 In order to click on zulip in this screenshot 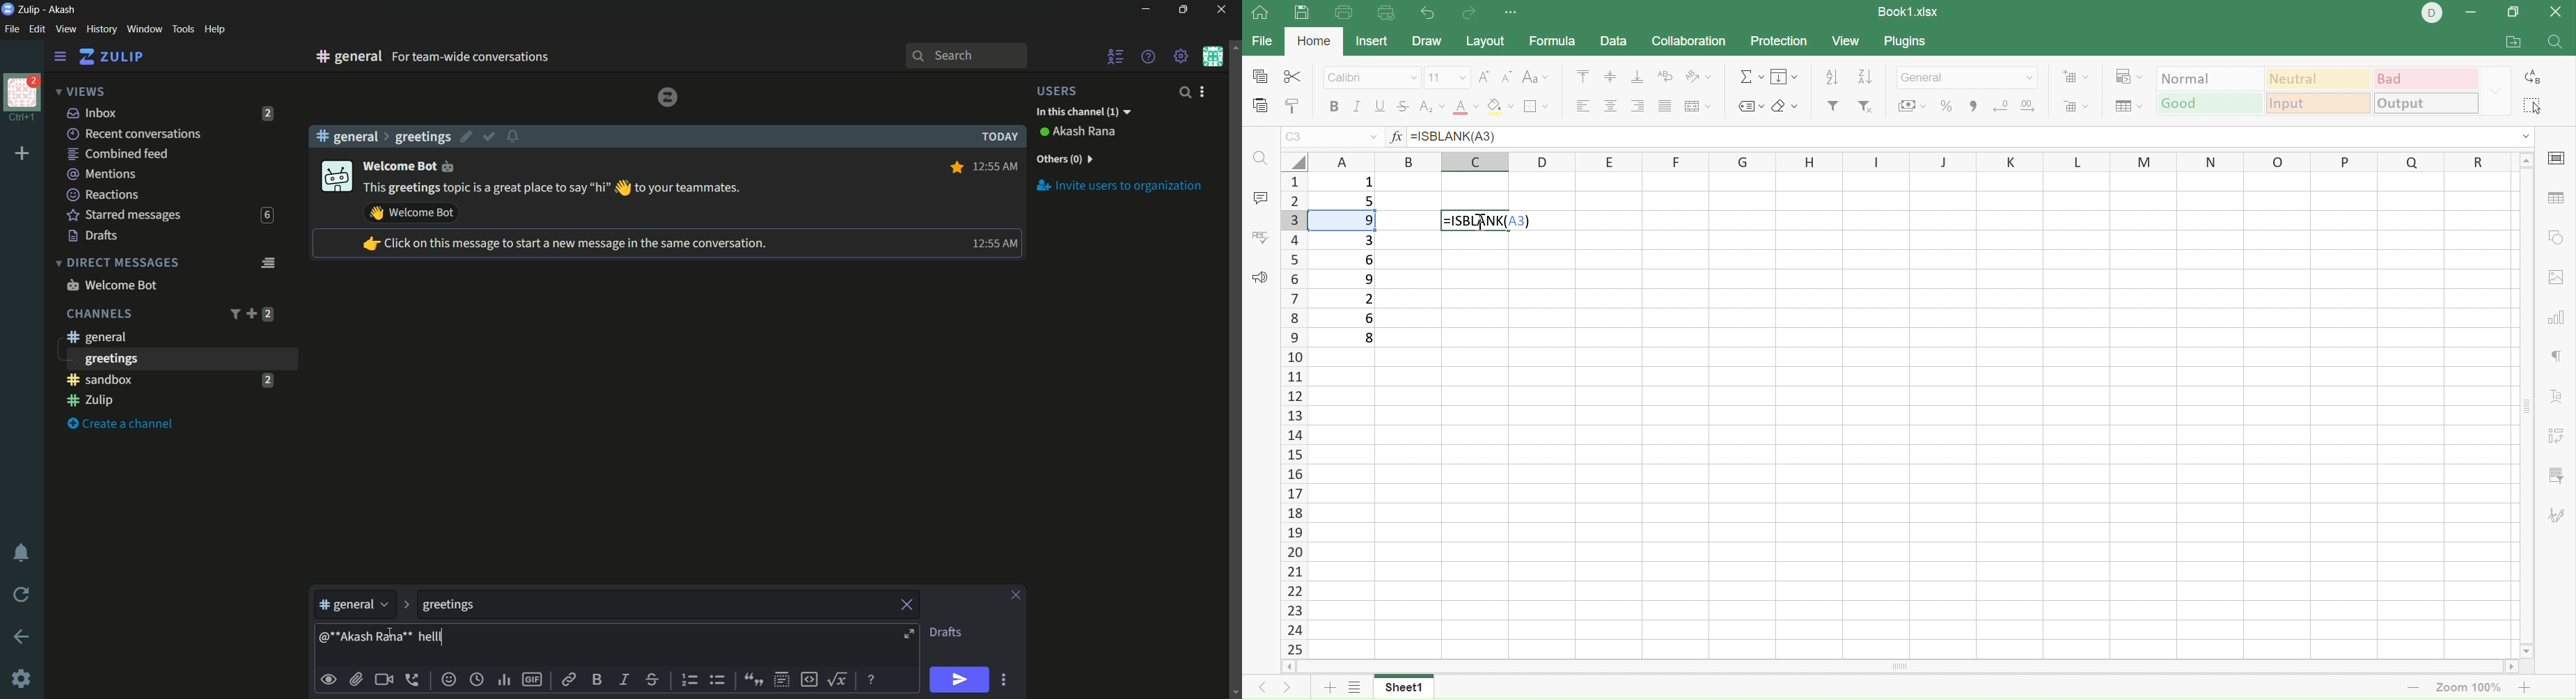, I will do `click(111, 57)`.